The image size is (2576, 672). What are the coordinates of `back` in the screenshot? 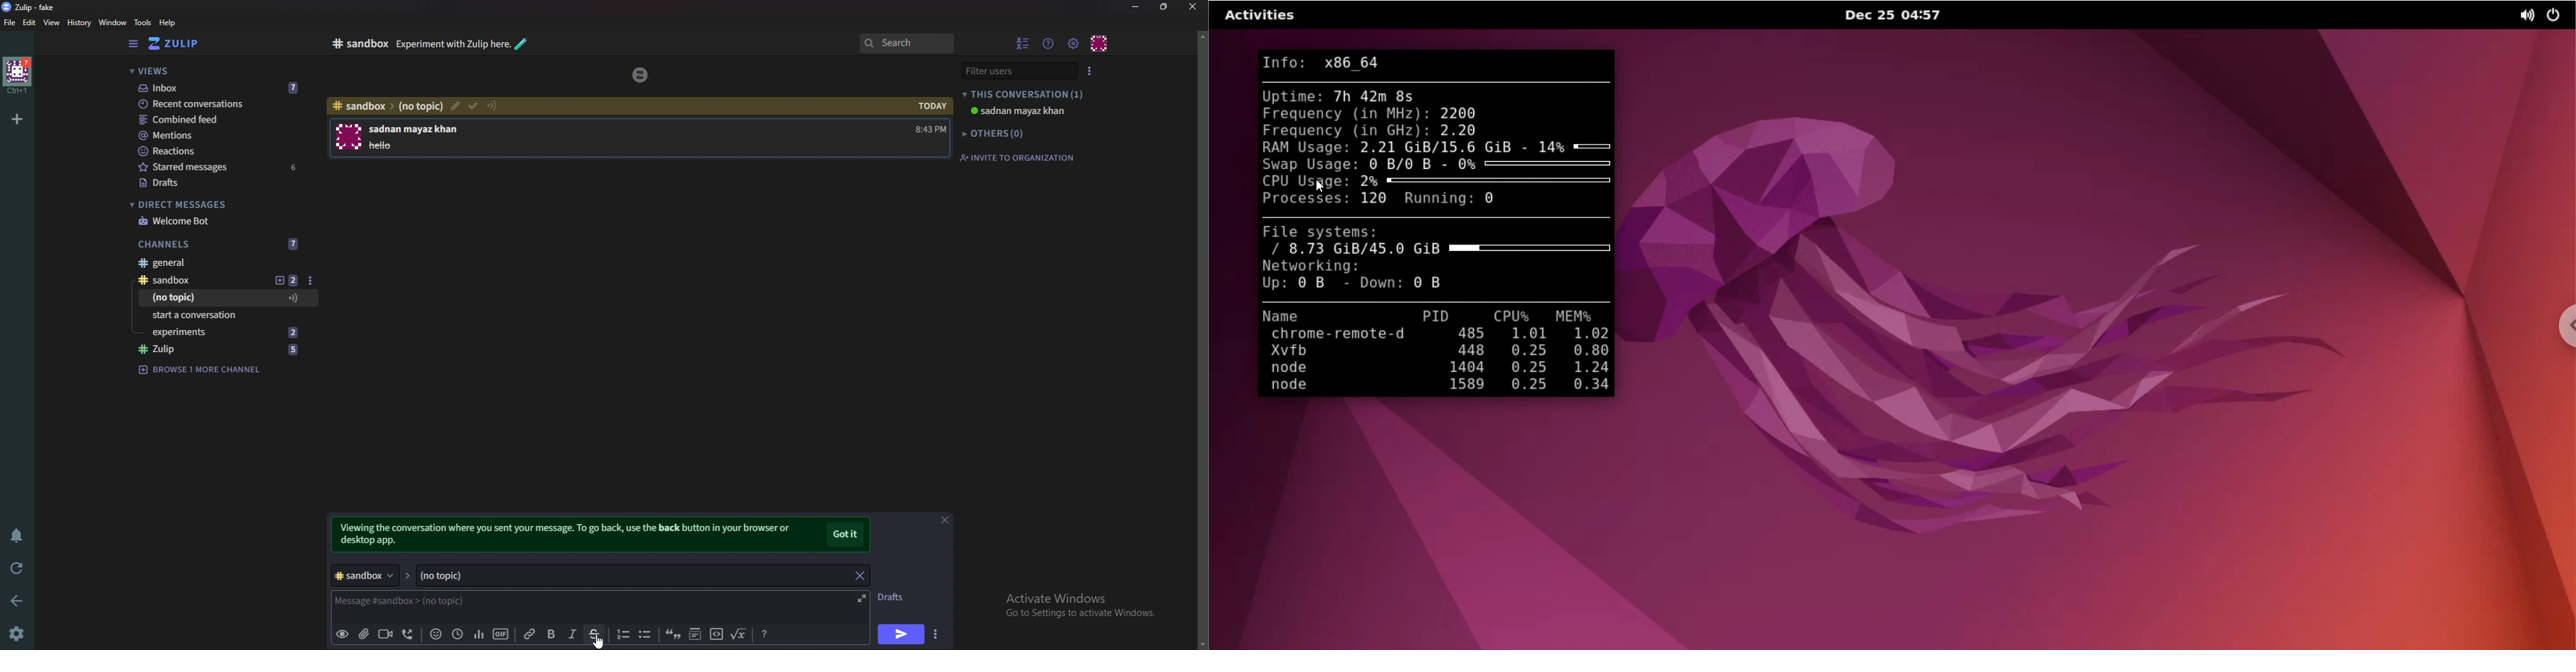 It's located at (16, 600).